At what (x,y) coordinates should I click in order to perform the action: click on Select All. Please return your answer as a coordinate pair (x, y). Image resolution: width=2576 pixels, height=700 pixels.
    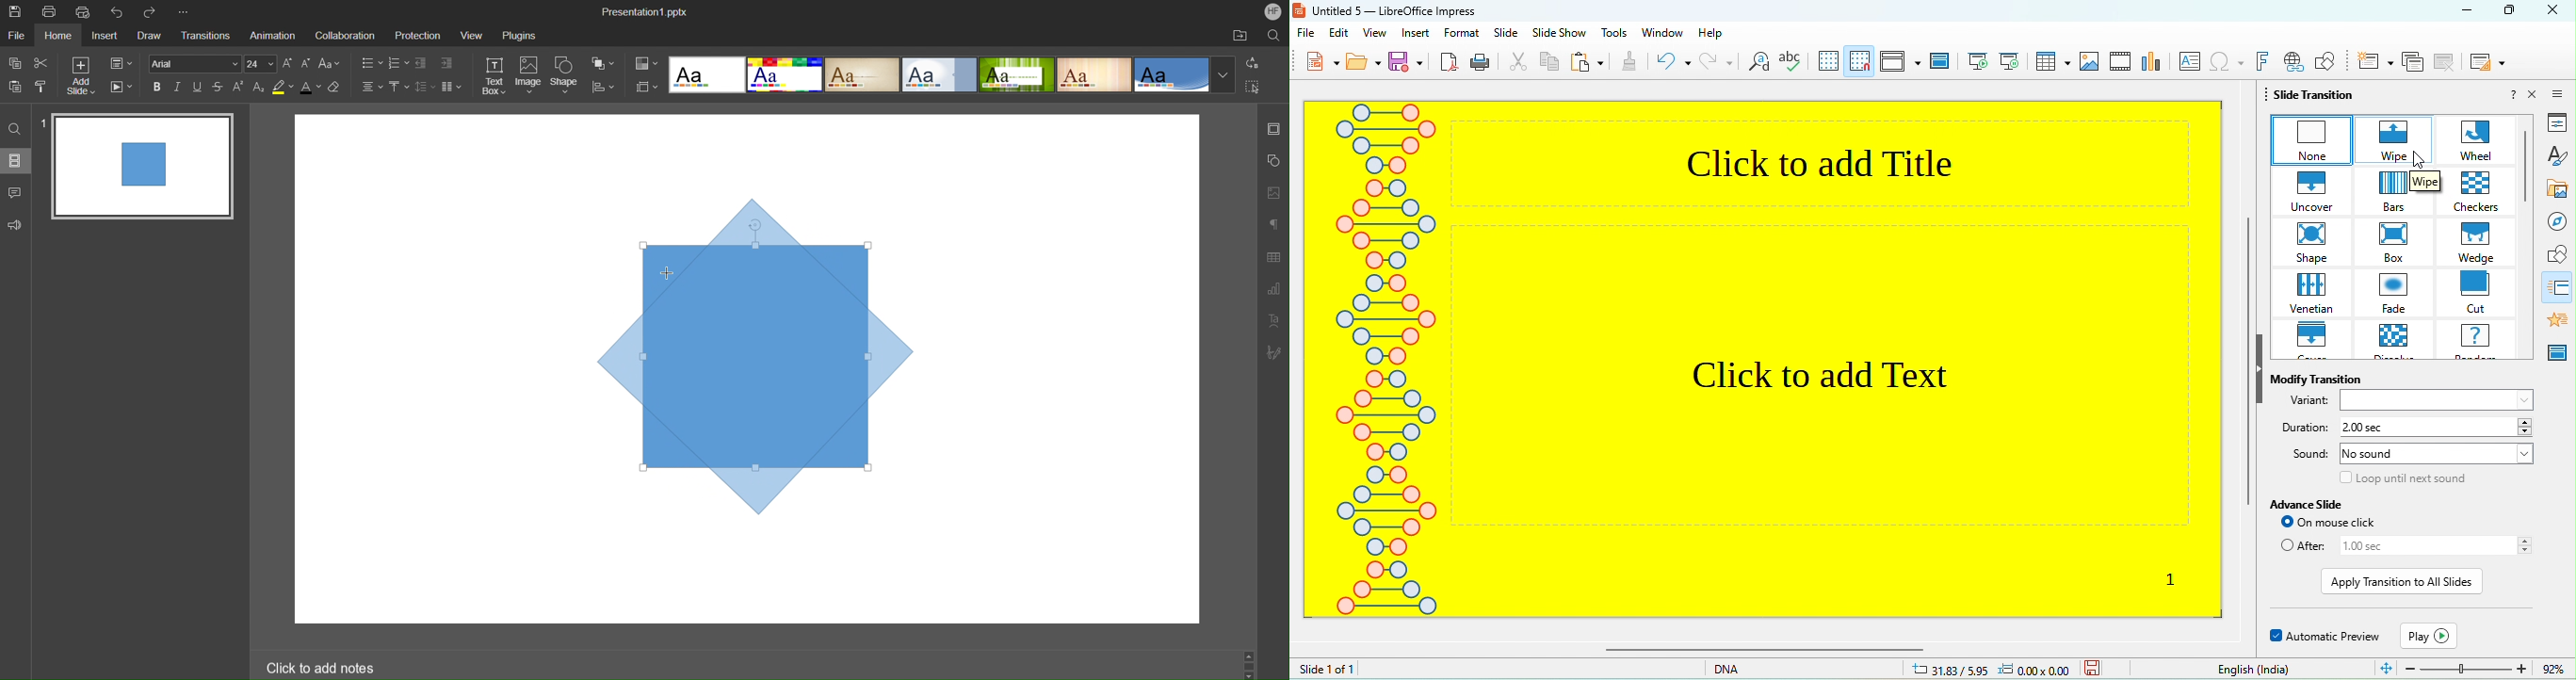
    Looking at the image, I should click on (1254, 86).